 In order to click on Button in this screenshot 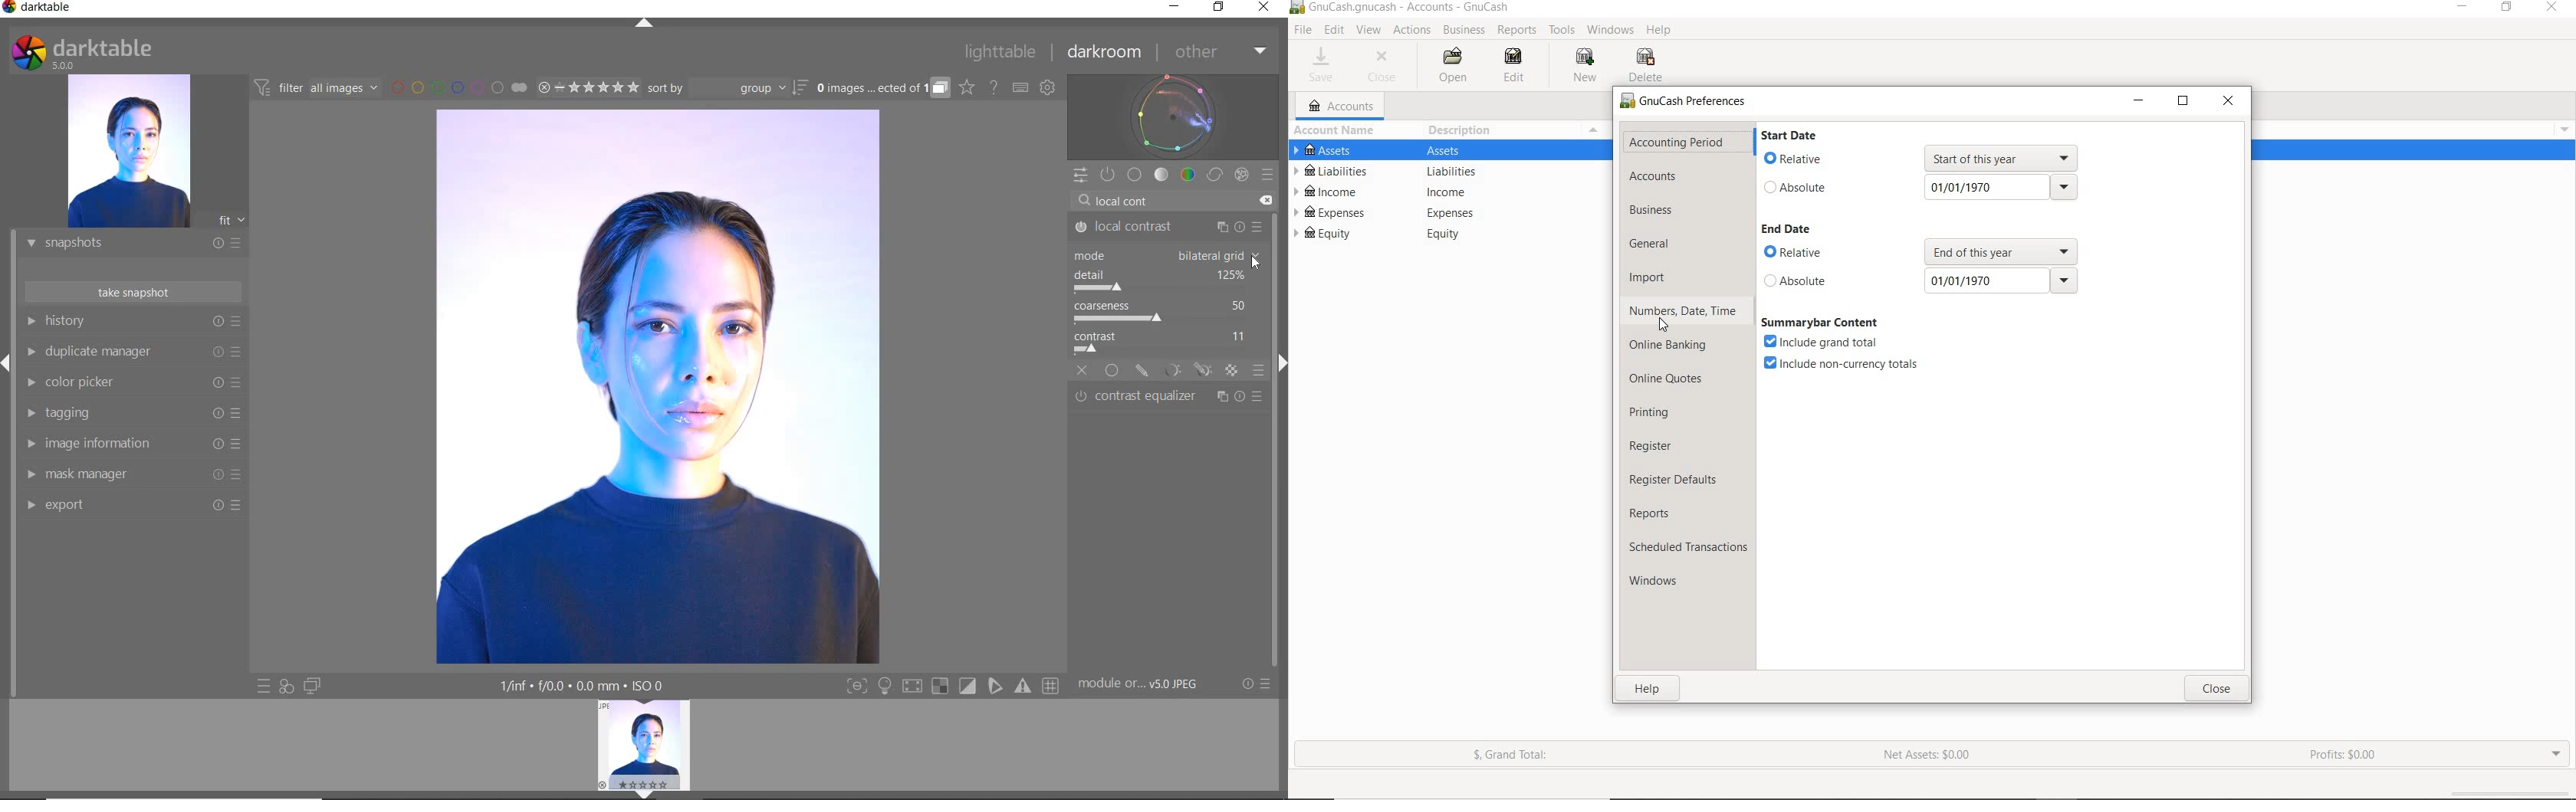, I will do `click(1024, 686)`.